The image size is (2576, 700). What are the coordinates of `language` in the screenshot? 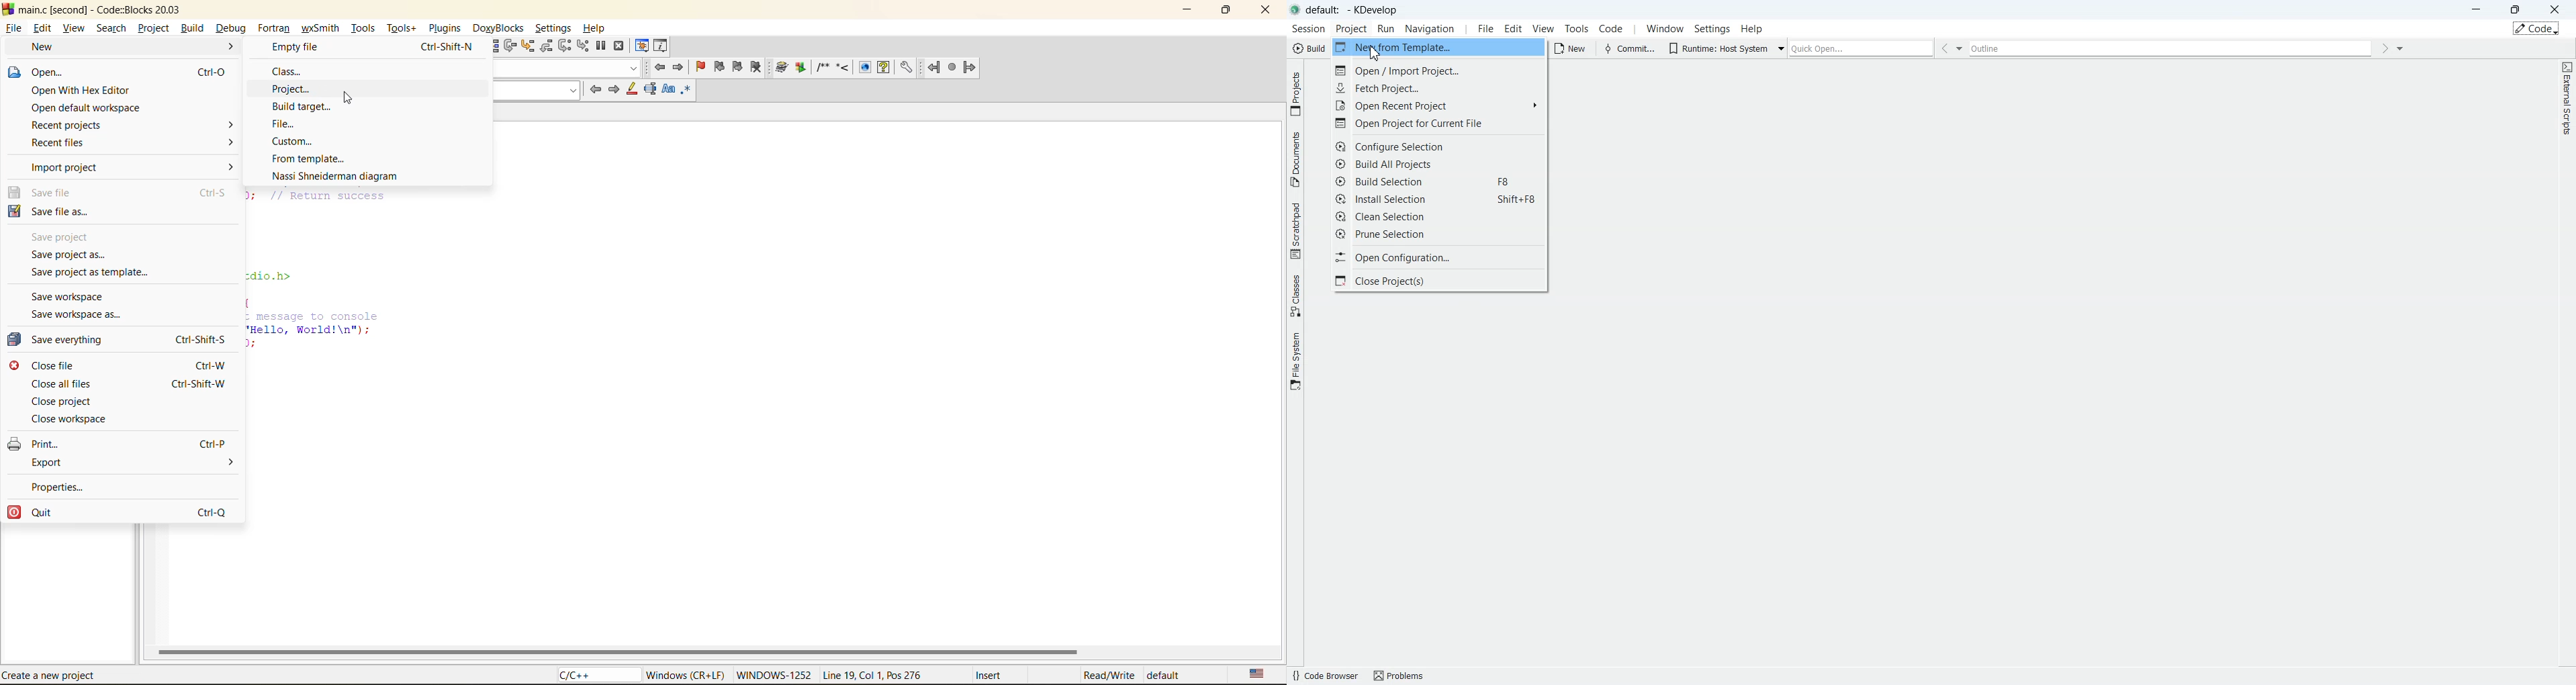 It's located at (596, 675).